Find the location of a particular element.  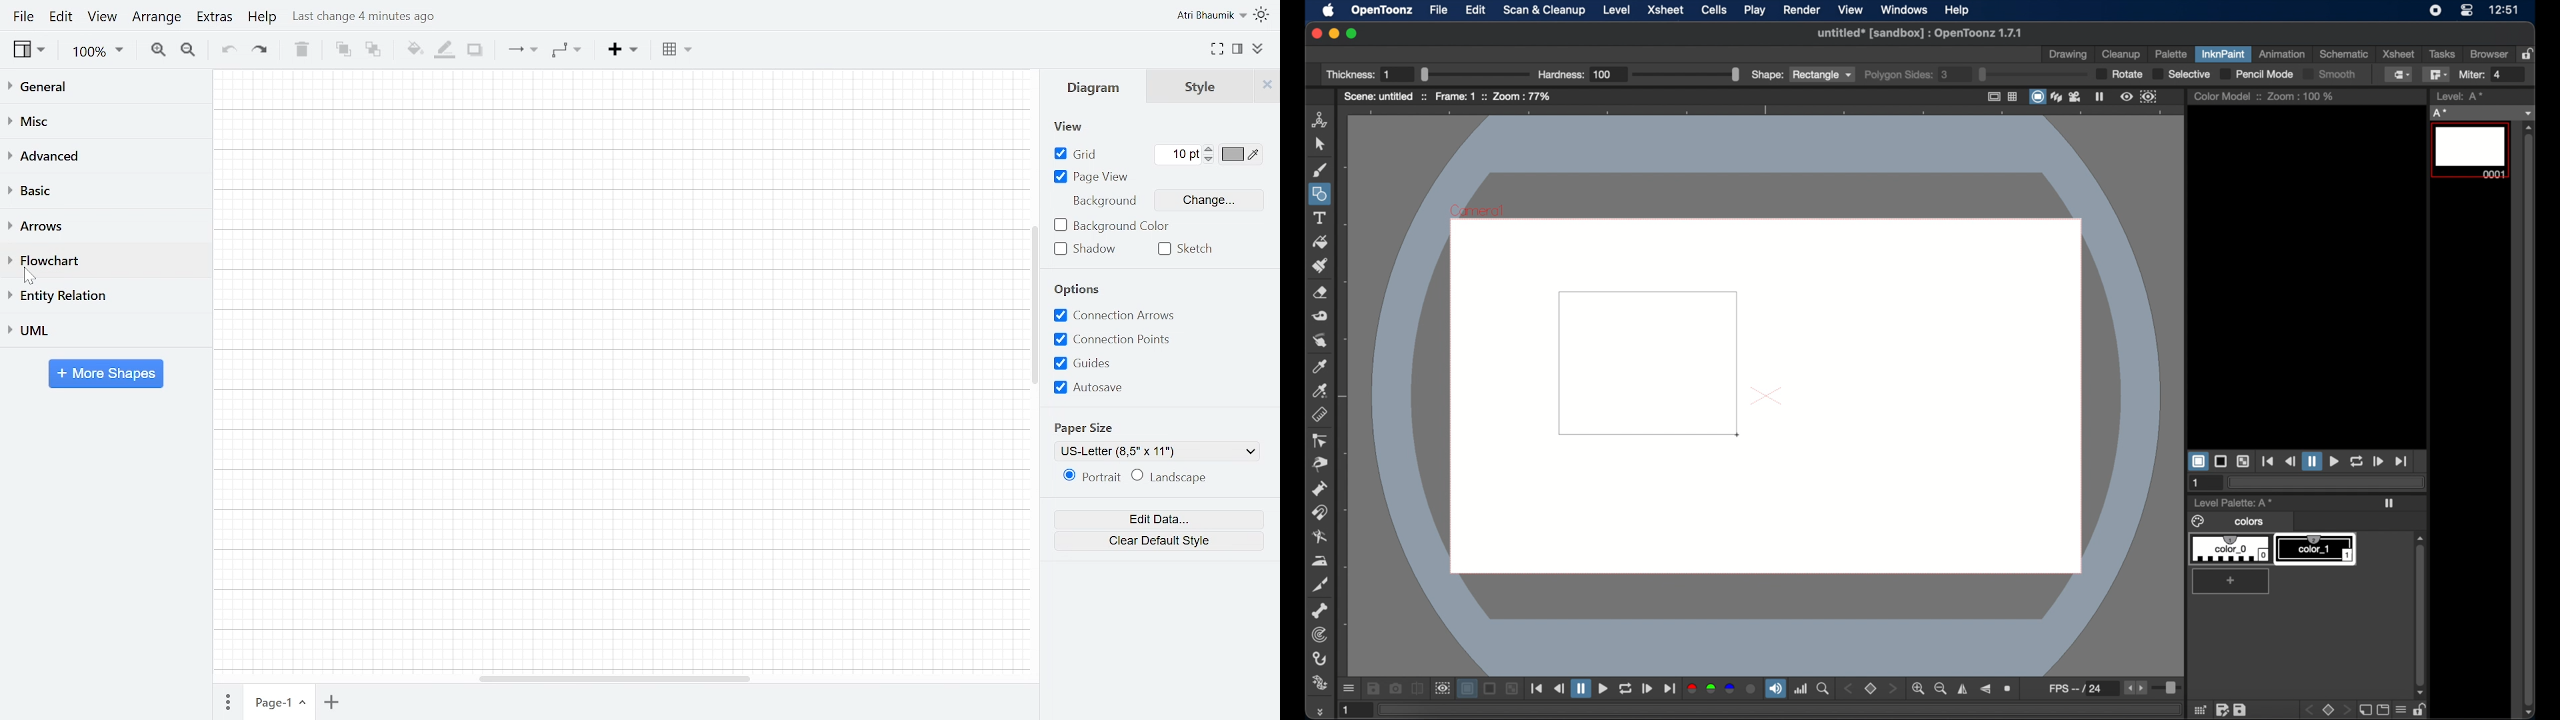

Flowchart is located at coordinates (100, 262).